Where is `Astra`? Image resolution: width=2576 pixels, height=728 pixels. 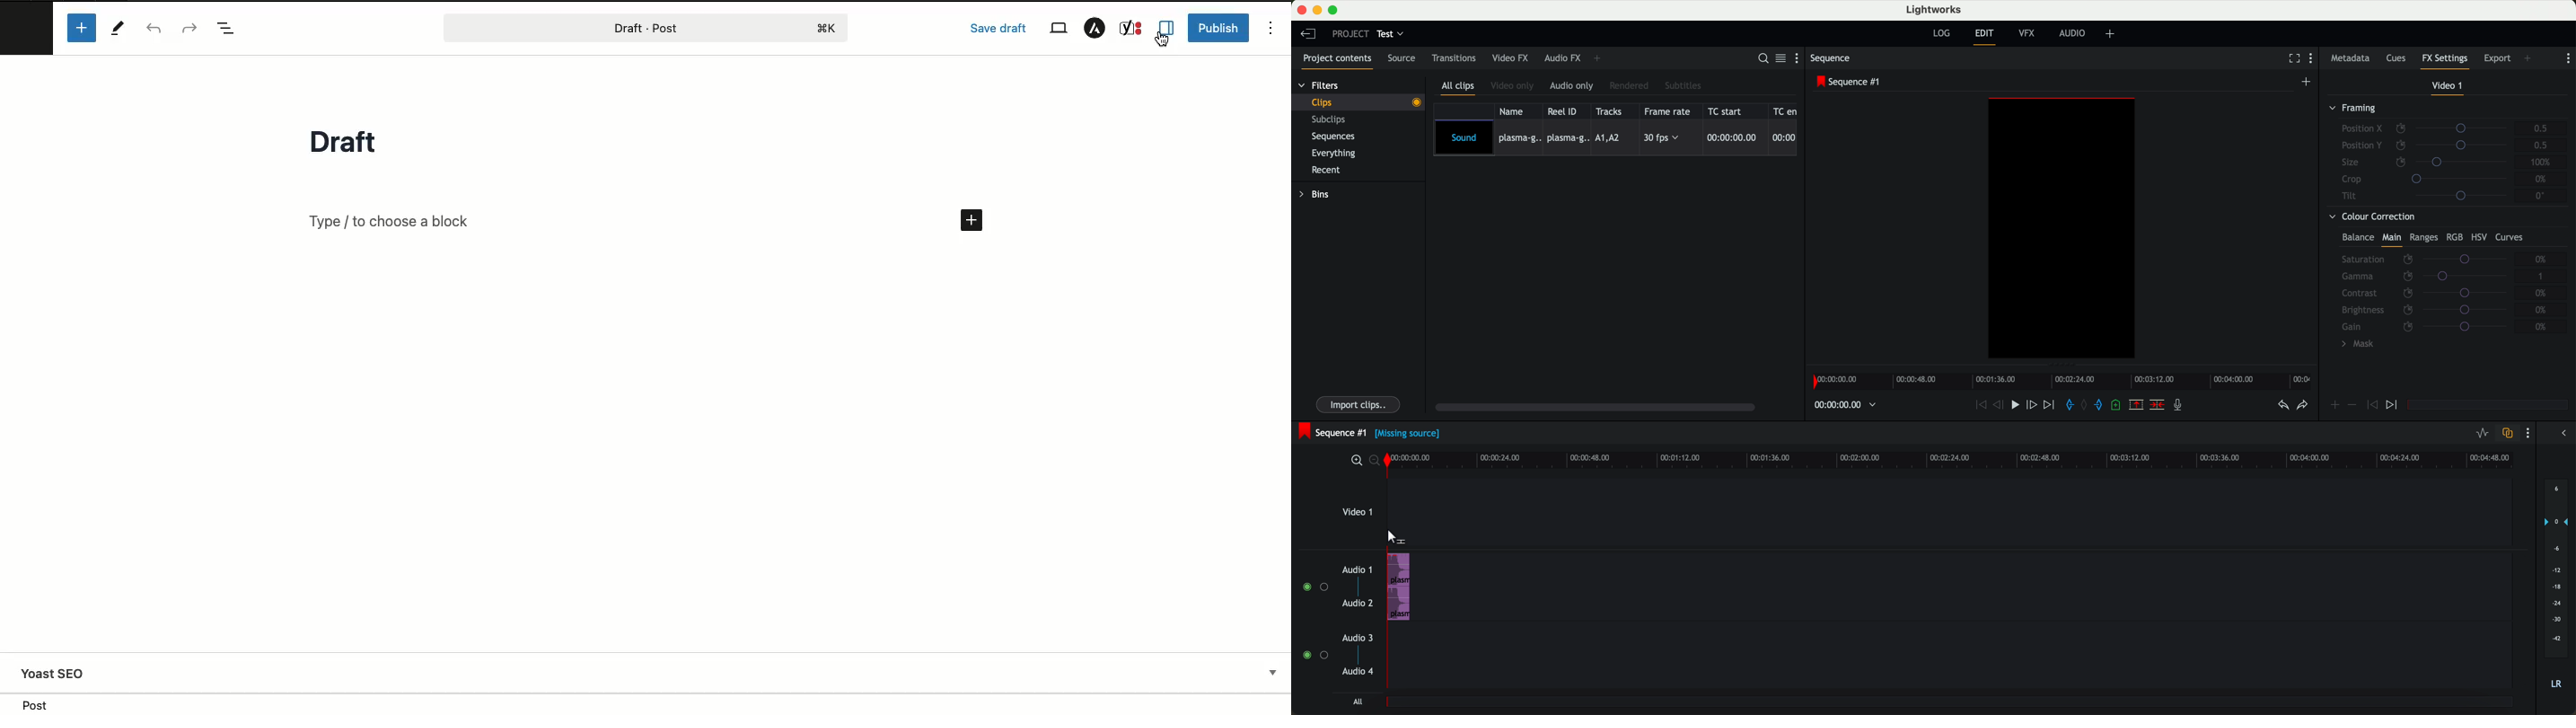
Astra is located at coordinates (1095, 31).